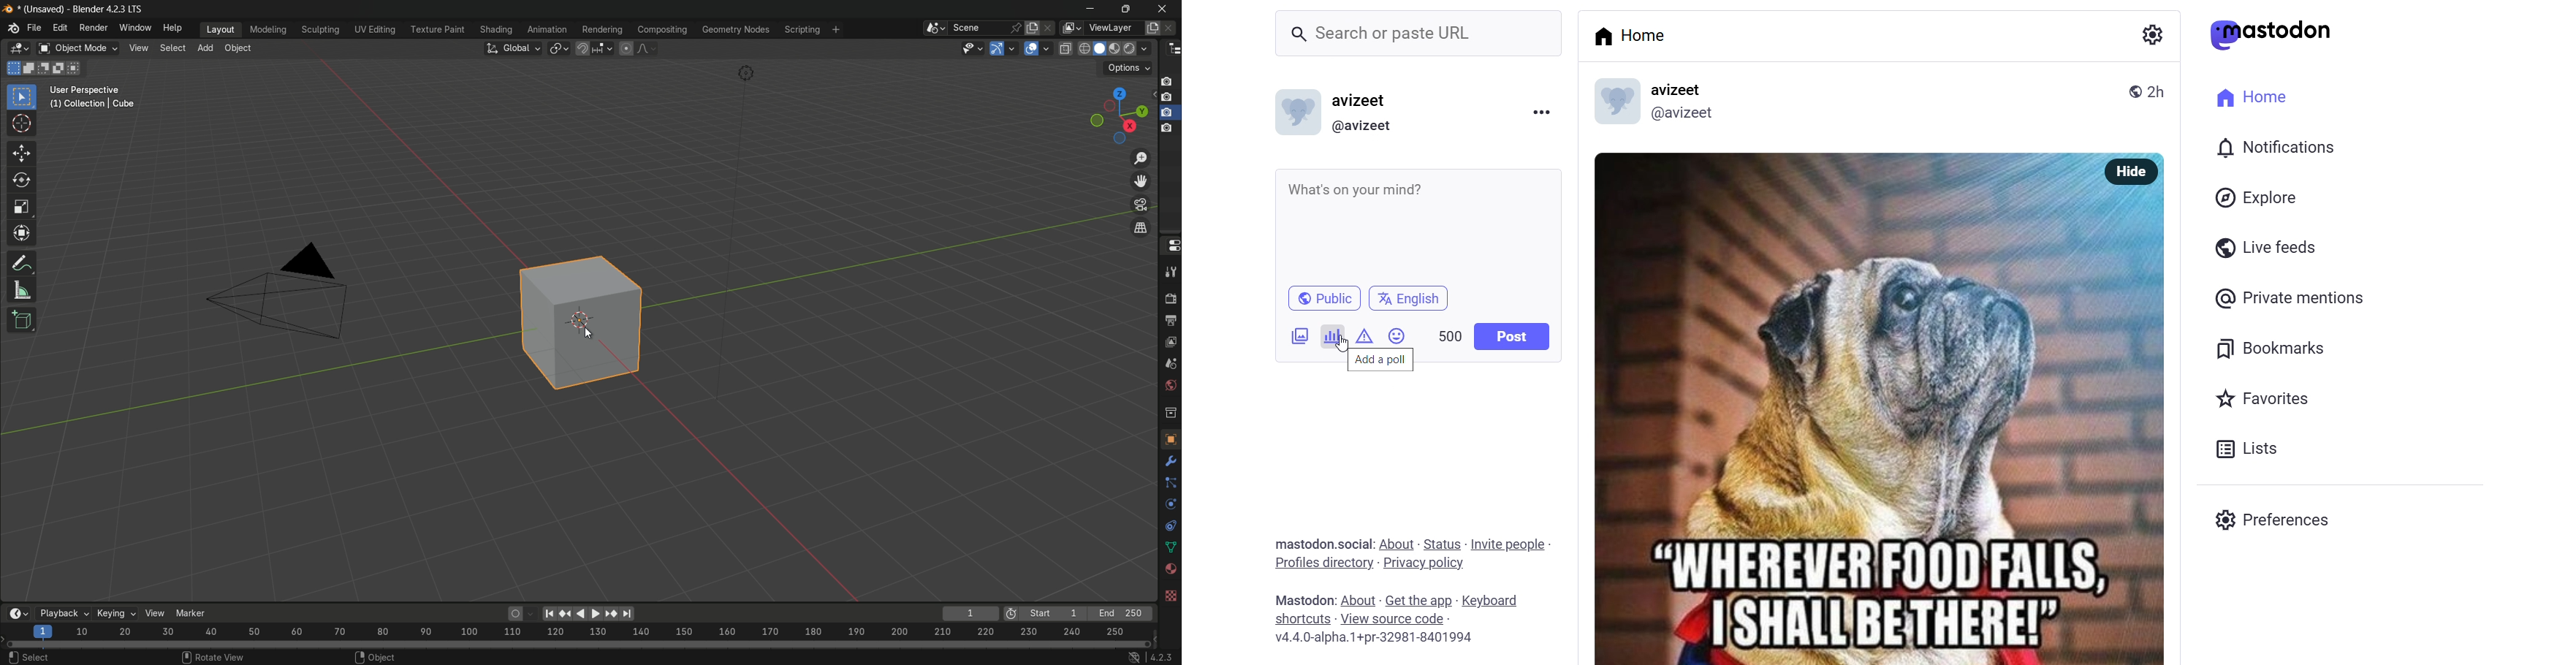 The width and height of the screenshot is (2576, 672). What do you see at coordinates (134, 28) in the screenshot?
I see `window menu` at bounding box center [134, 28].